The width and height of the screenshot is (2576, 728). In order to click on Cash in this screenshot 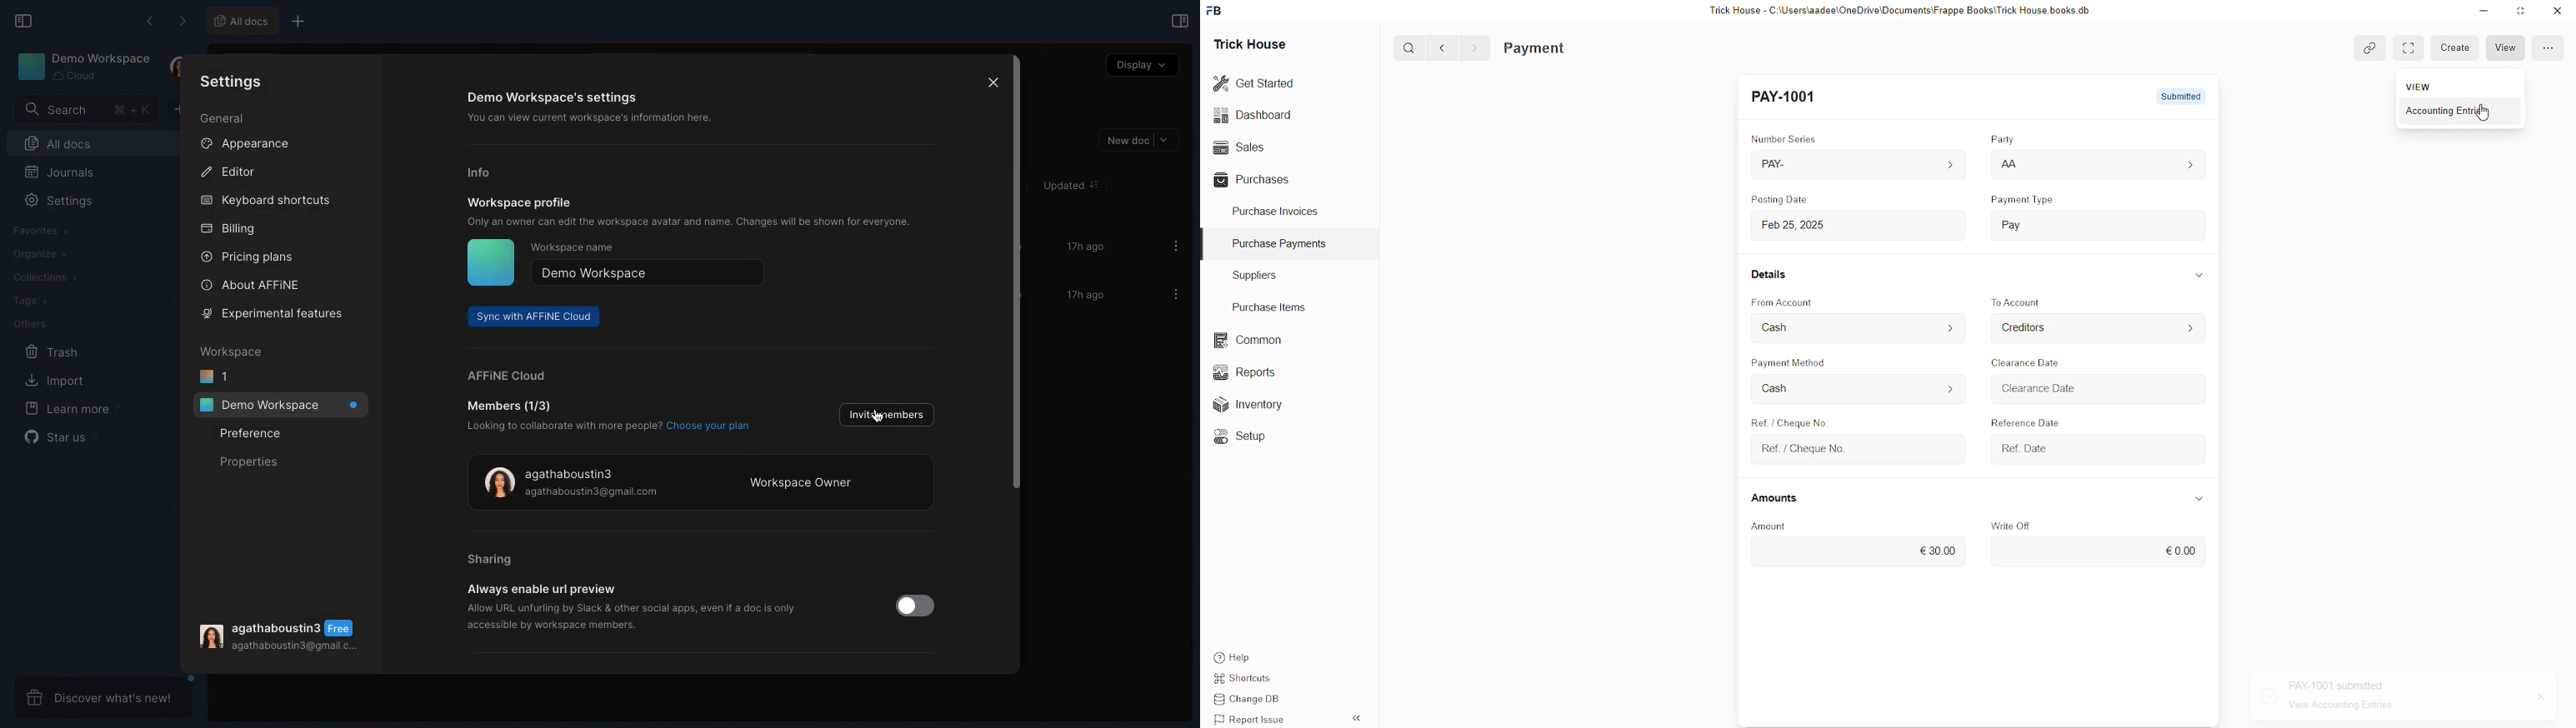, I will do `click(1788, 327)`.